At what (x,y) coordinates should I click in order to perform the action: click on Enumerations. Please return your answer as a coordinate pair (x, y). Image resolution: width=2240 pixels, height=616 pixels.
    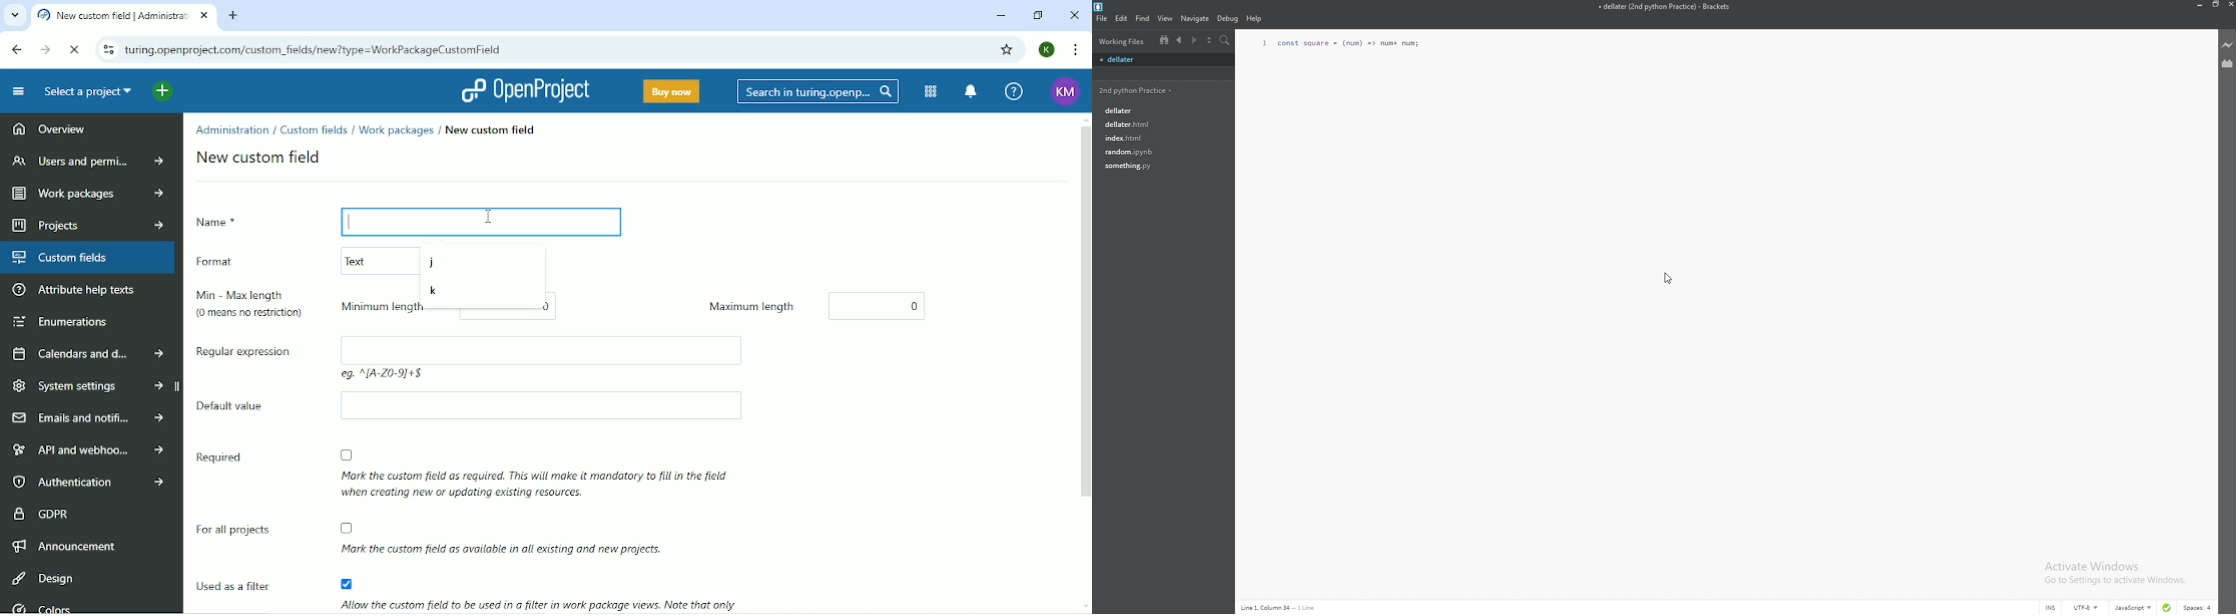
    Looking at the image, I should click on (59, 322).